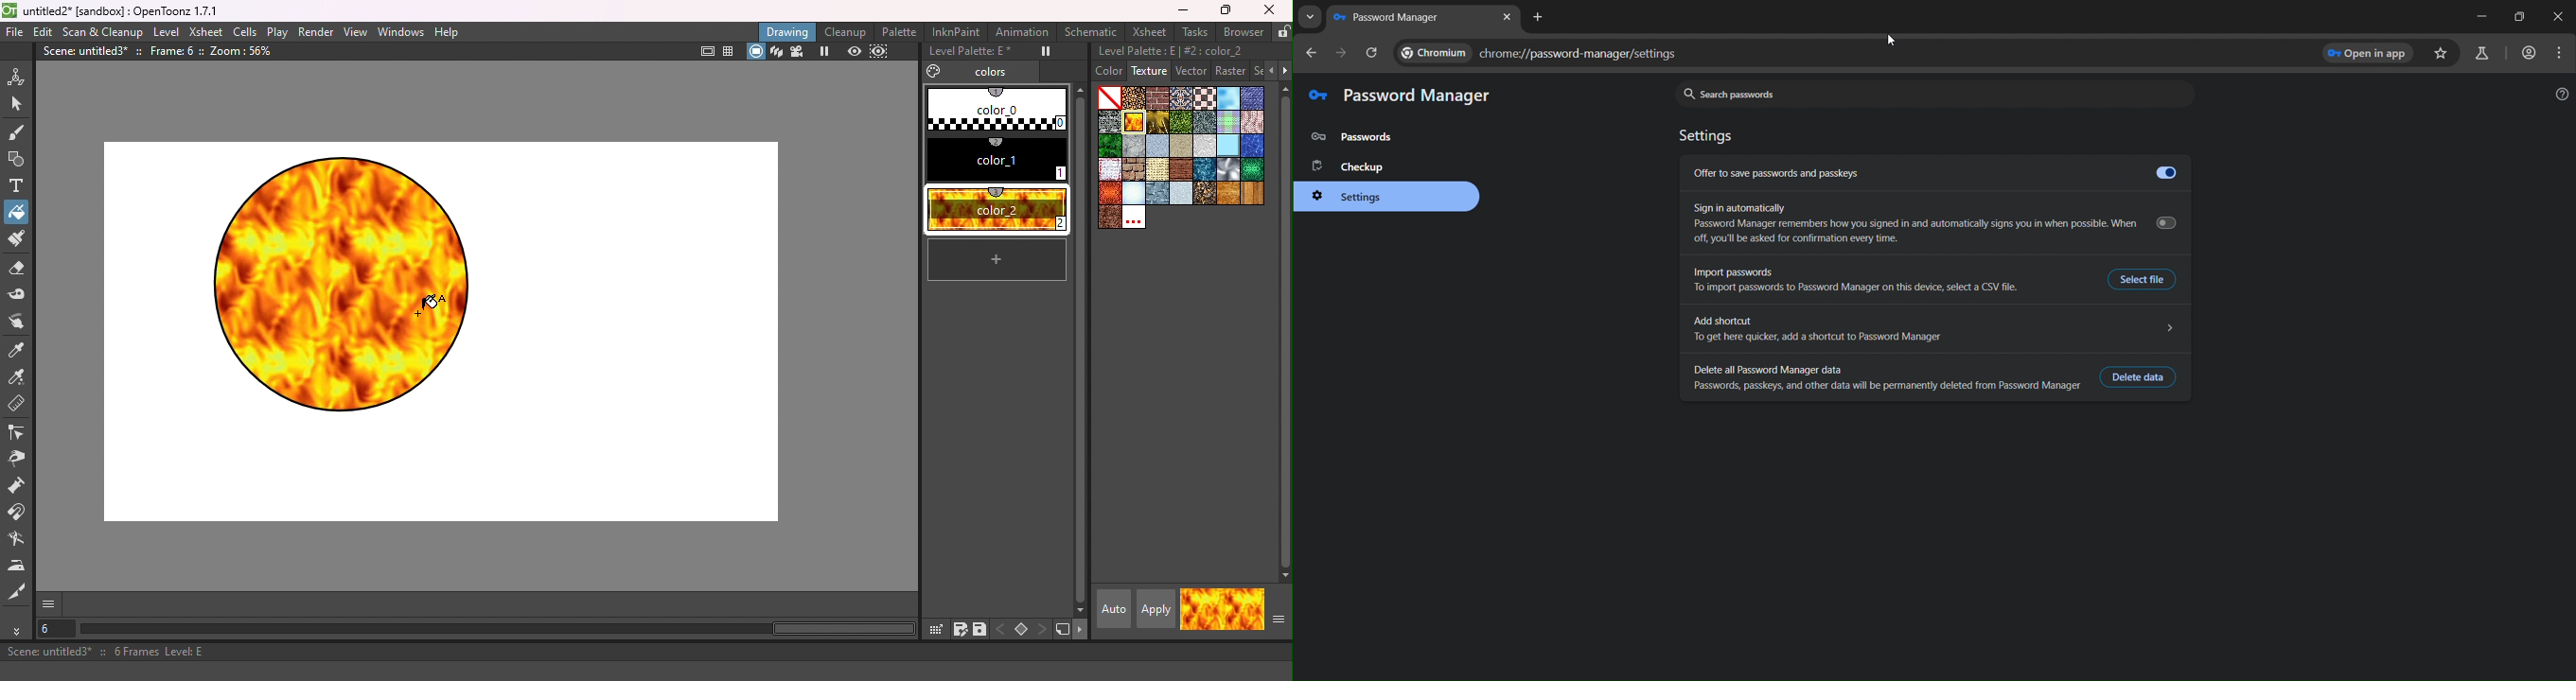  I want to click on previous key, so click(1001, 627).